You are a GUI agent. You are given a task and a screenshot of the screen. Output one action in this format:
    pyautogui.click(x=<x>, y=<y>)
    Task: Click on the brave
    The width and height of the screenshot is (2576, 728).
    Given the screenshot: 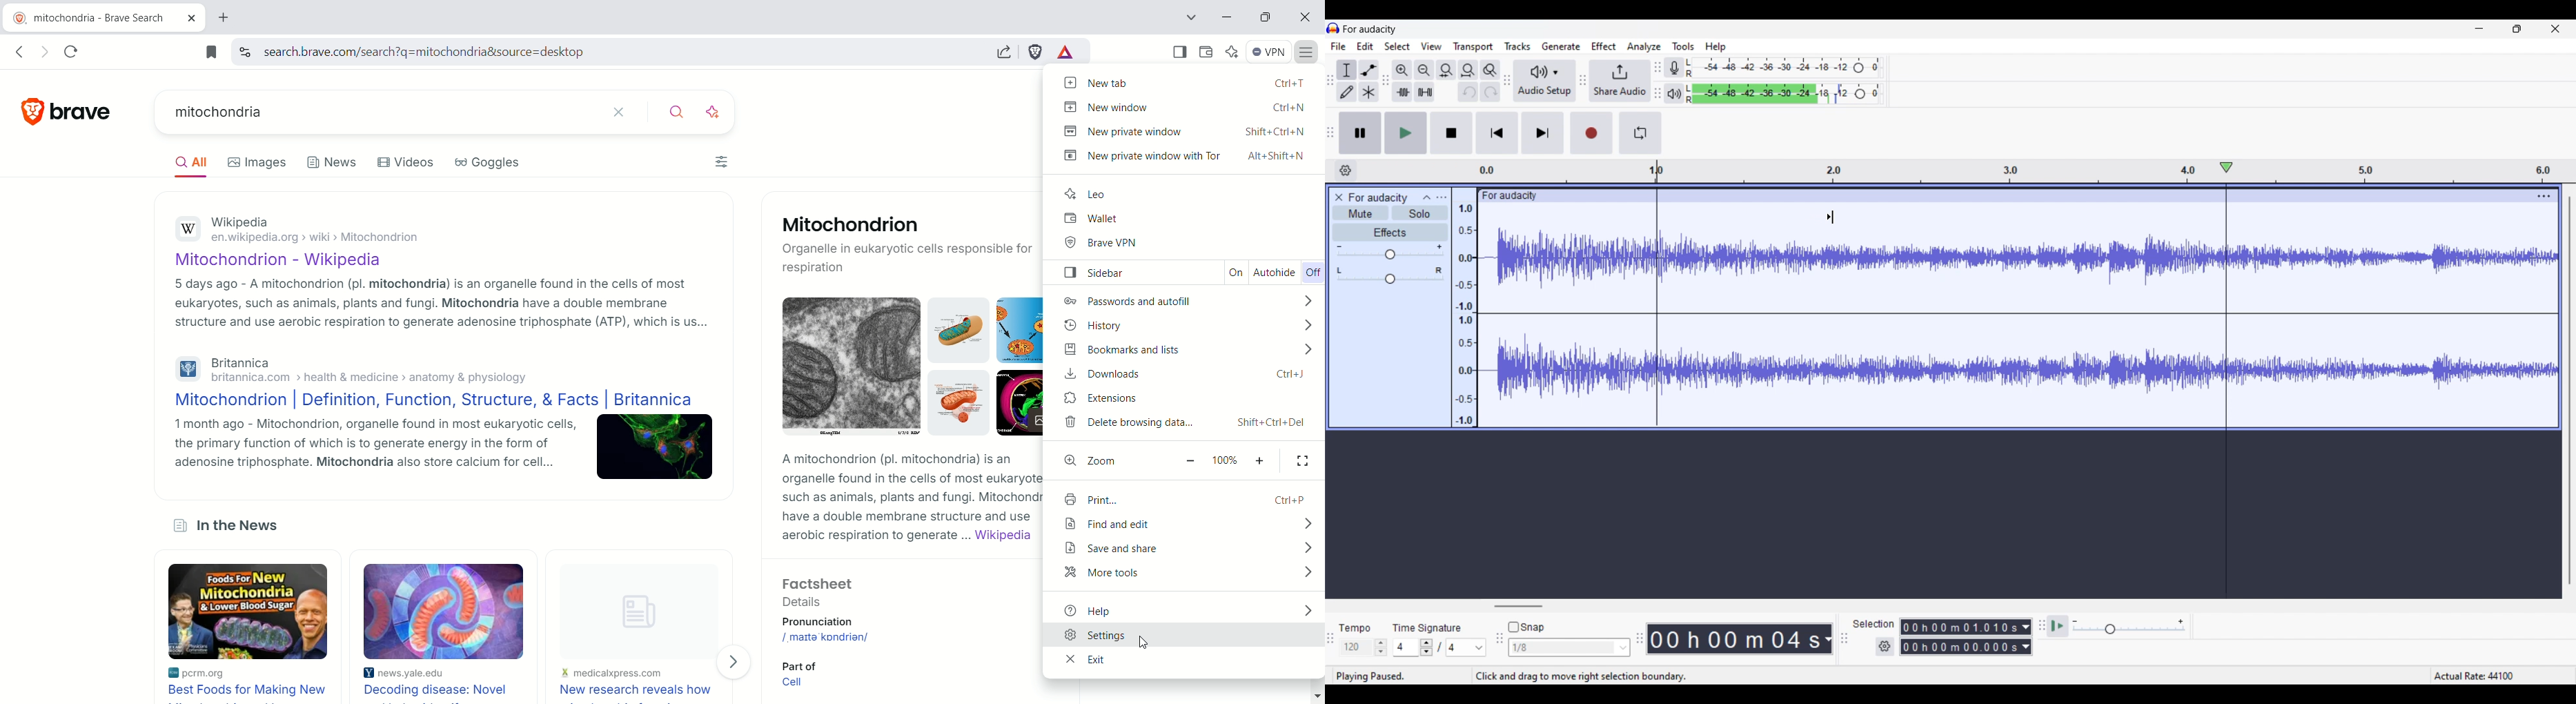 What is the action you would take?
    pyautogui.click(x=84, y=111)
    